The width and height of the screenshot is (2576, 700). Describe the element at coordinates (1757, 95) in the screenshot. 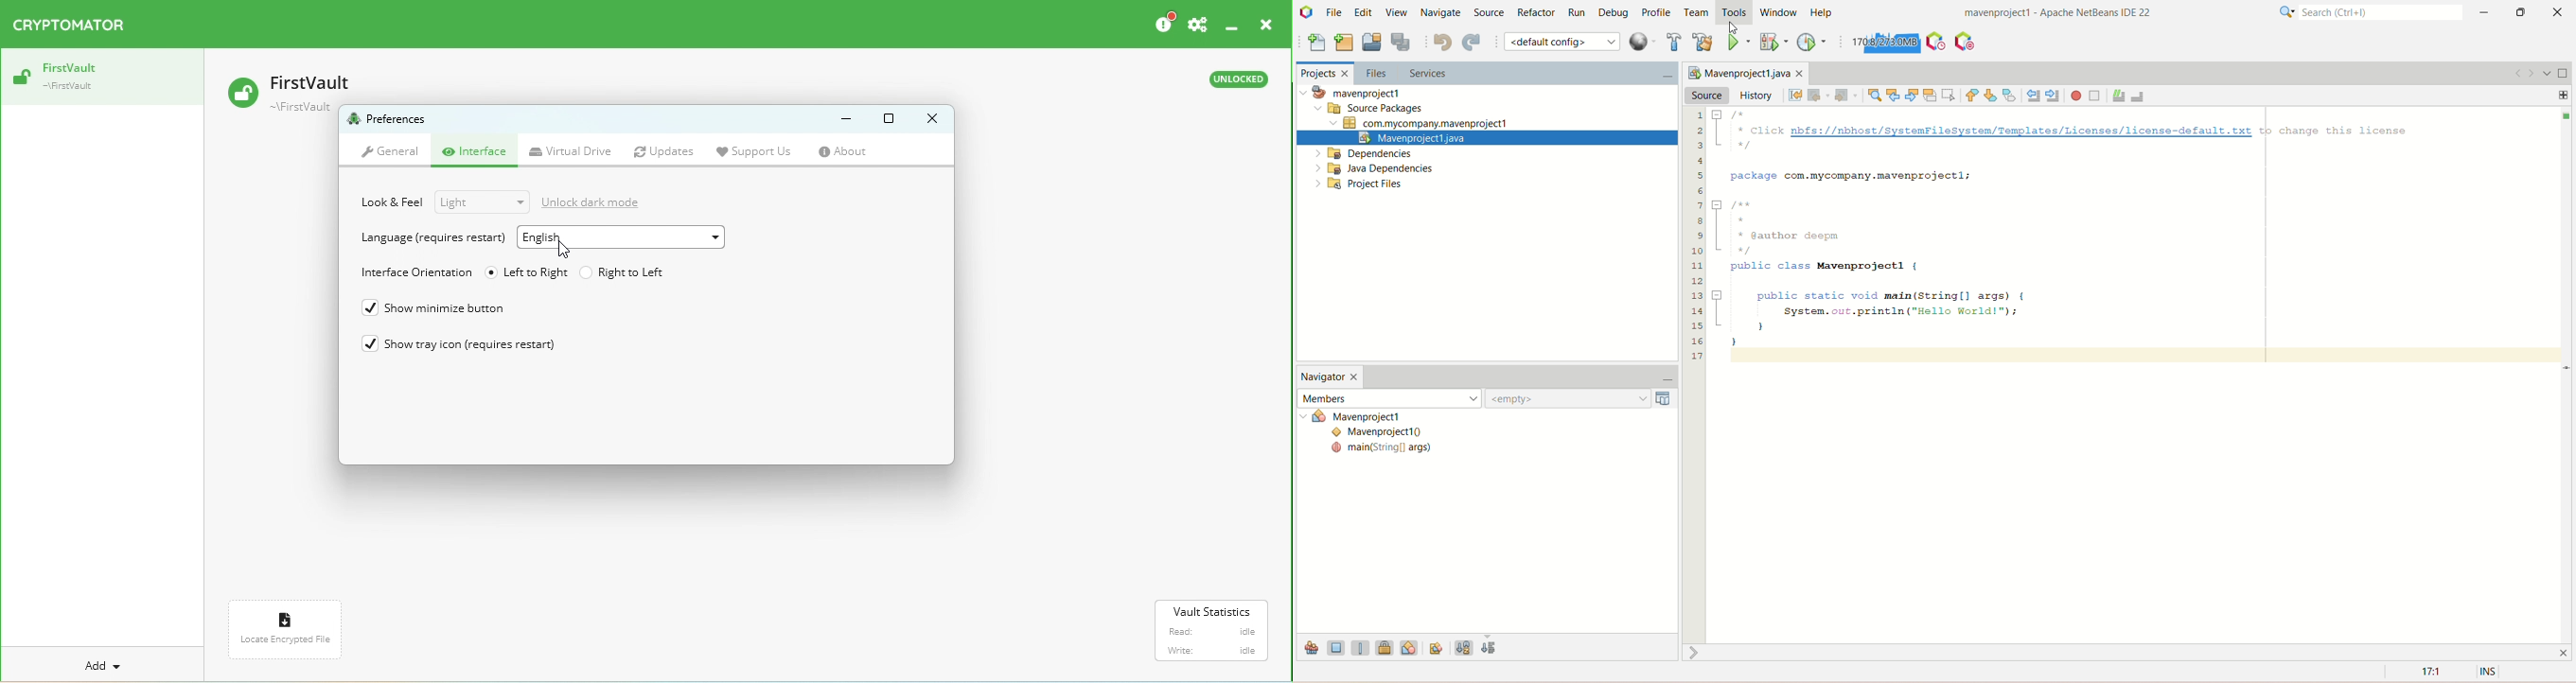

I see `history` at that location.